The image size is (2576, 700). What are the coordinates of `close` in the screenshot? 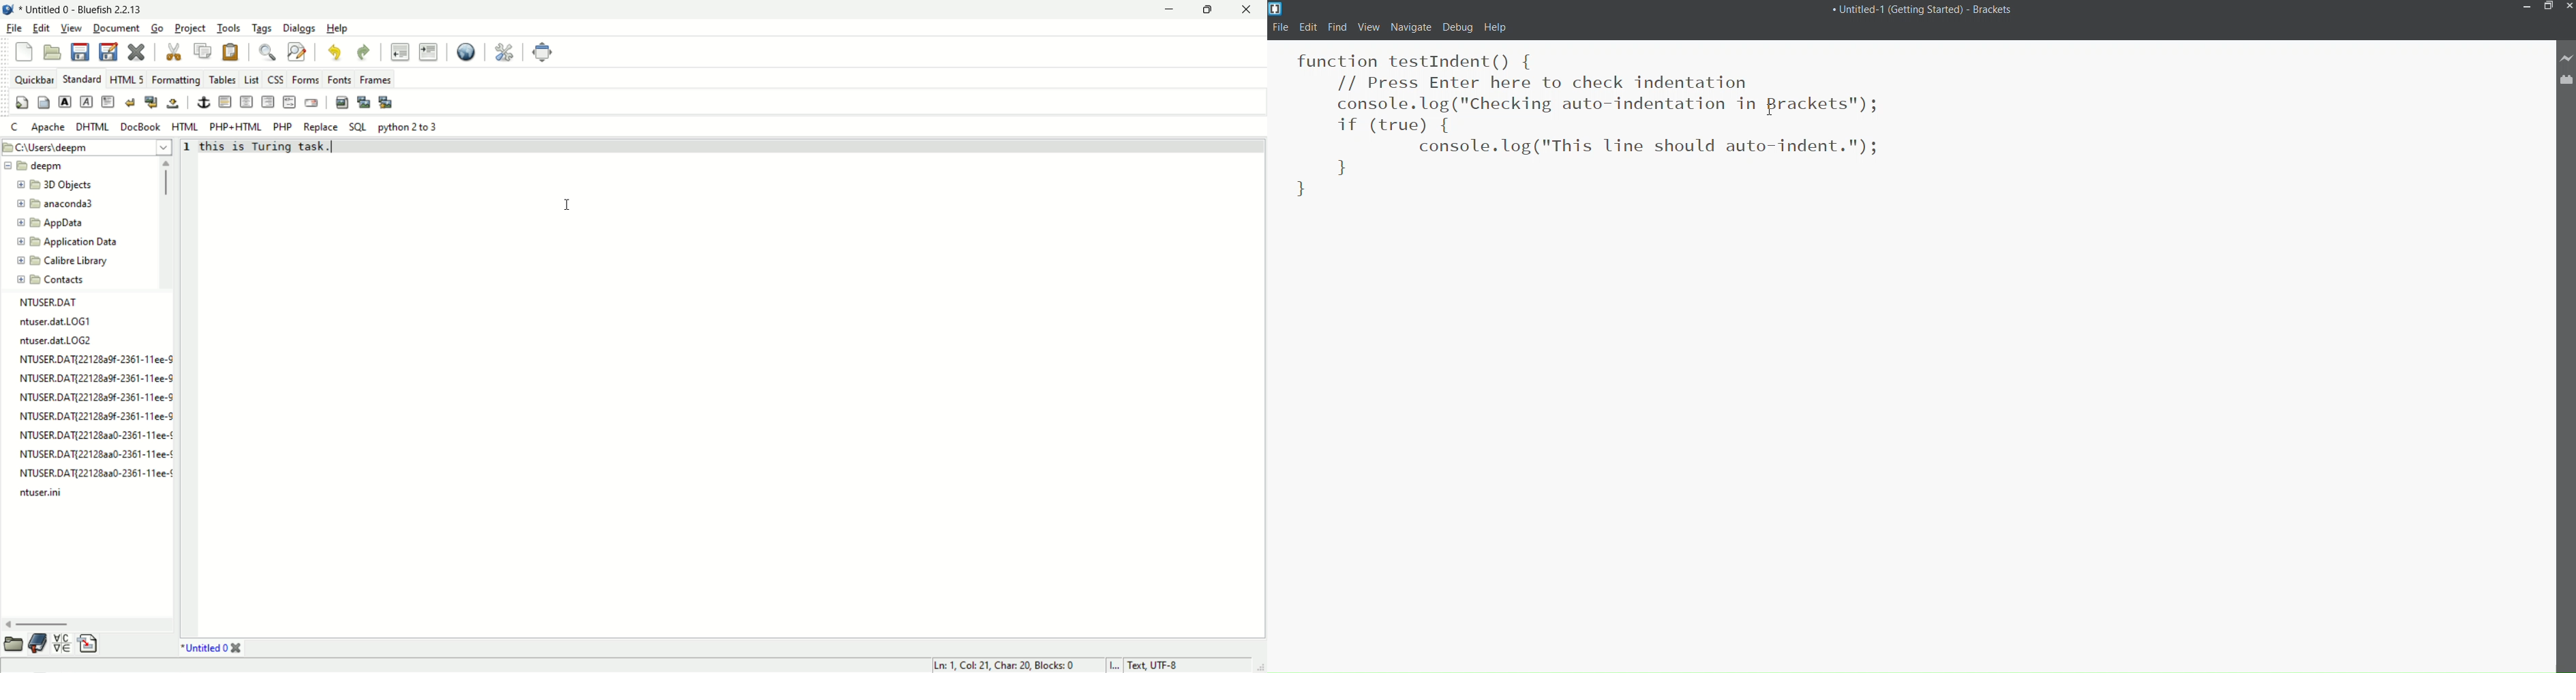 It's located at (236, 649).